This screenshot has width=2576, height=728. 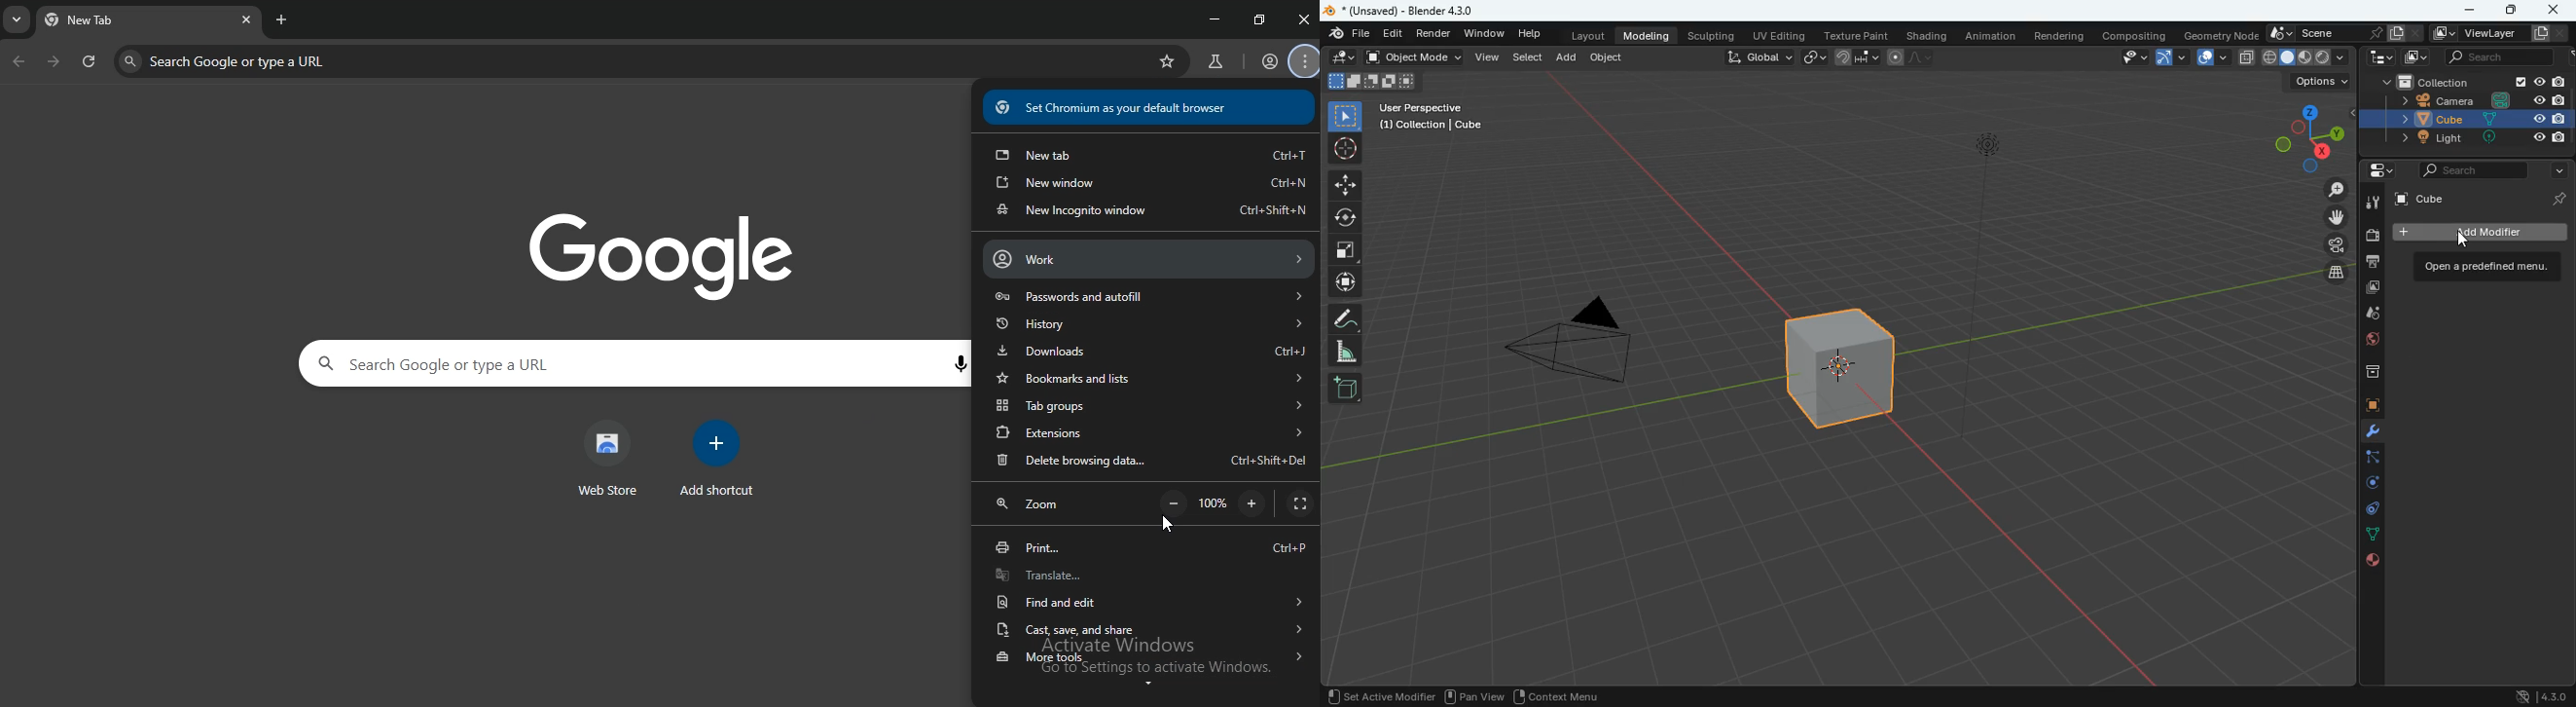 I want to click on close, so click(x=1304, y=19).